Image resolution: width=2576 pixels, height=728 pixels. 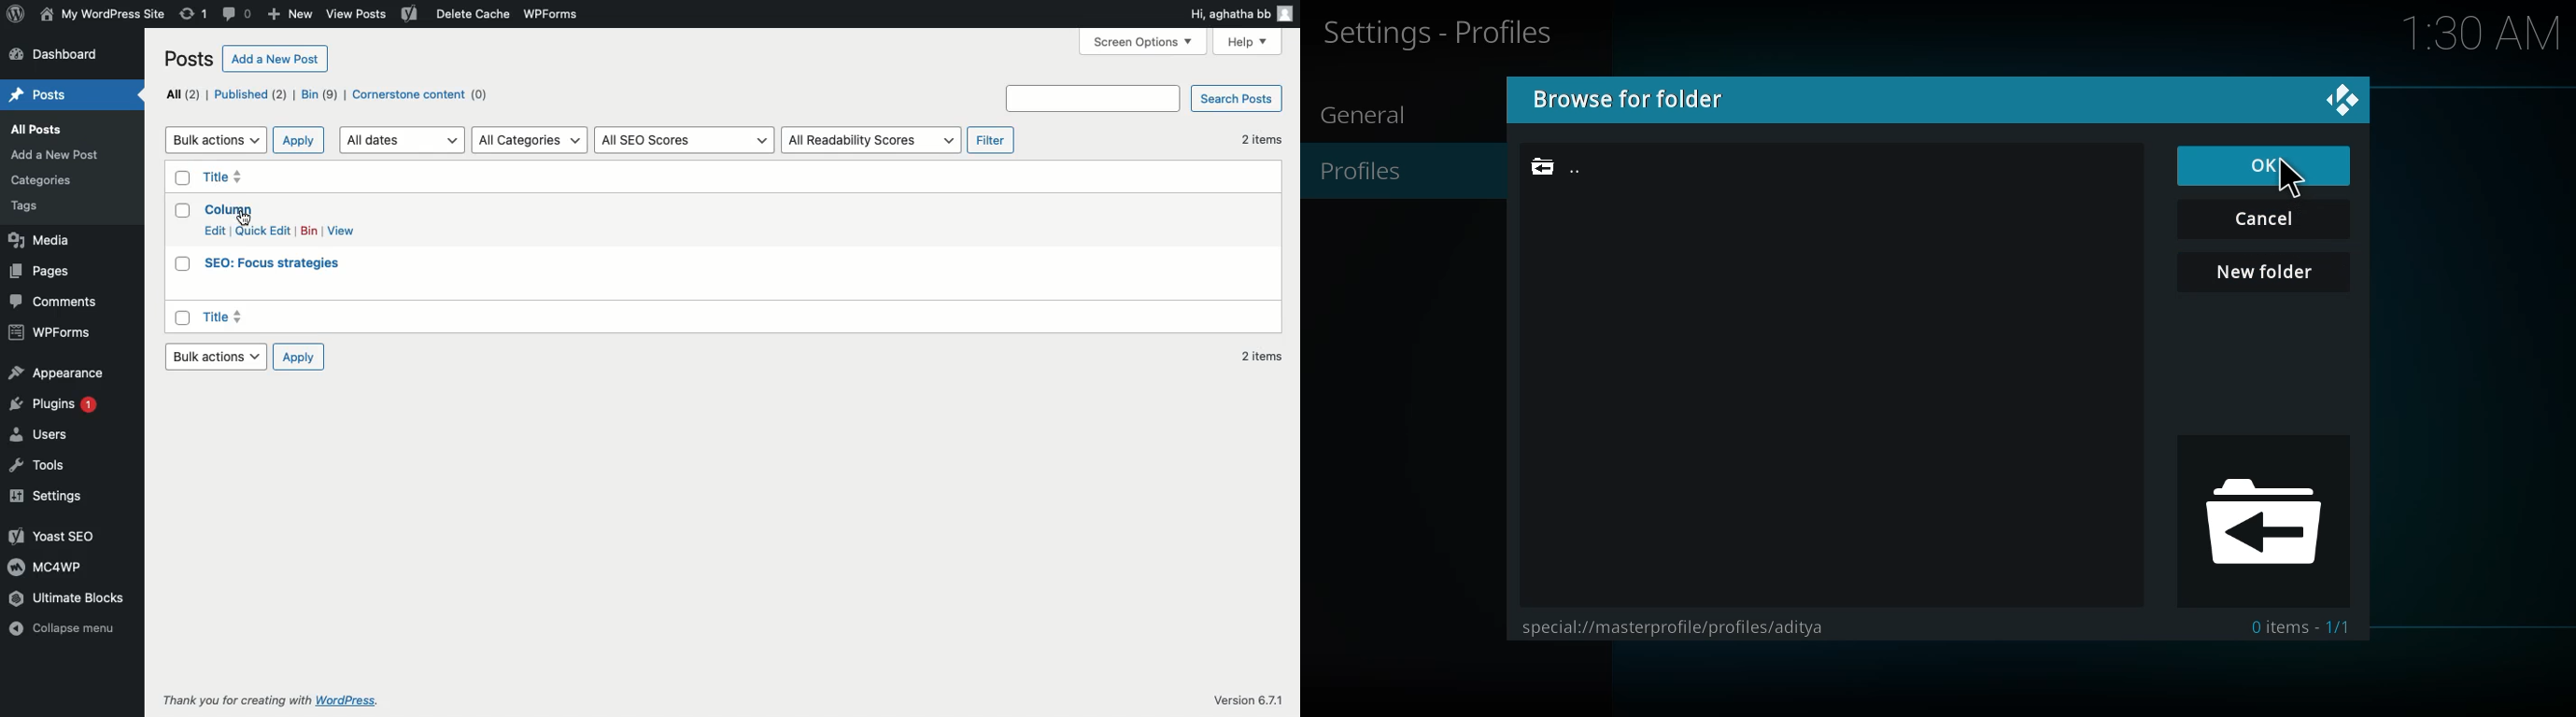 What do you see at coordinates (1445, 34) in the screenshot?
I see `profiles` at bounding box center [1445, 34].